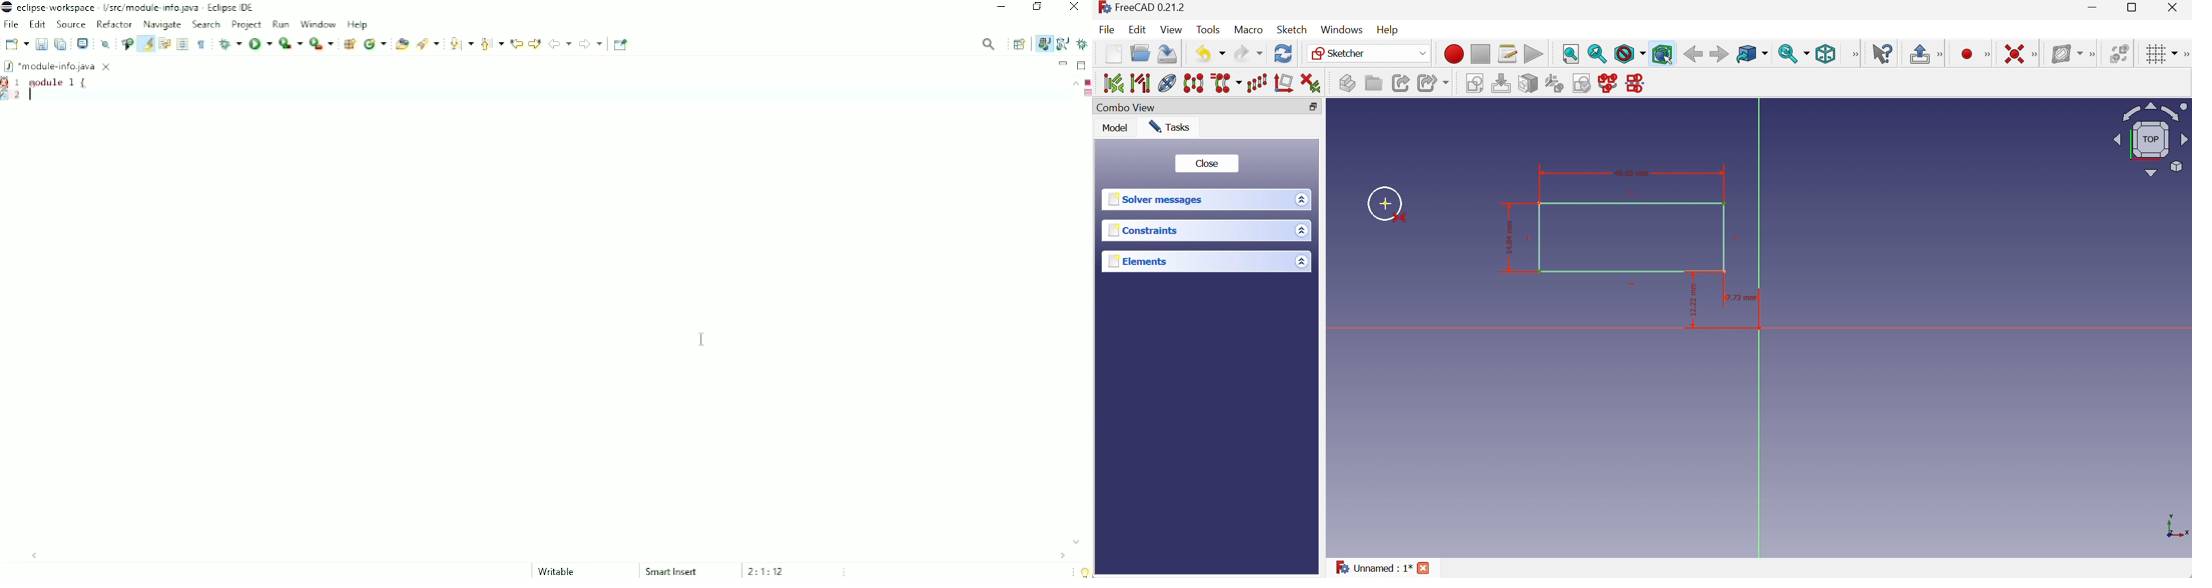 Image resolution: width=2212 pixels, height=588 pixels. Describe the element at coordinates (2186, 54) in the screenshot. I see `[Sketcher edit tools]` at that location.